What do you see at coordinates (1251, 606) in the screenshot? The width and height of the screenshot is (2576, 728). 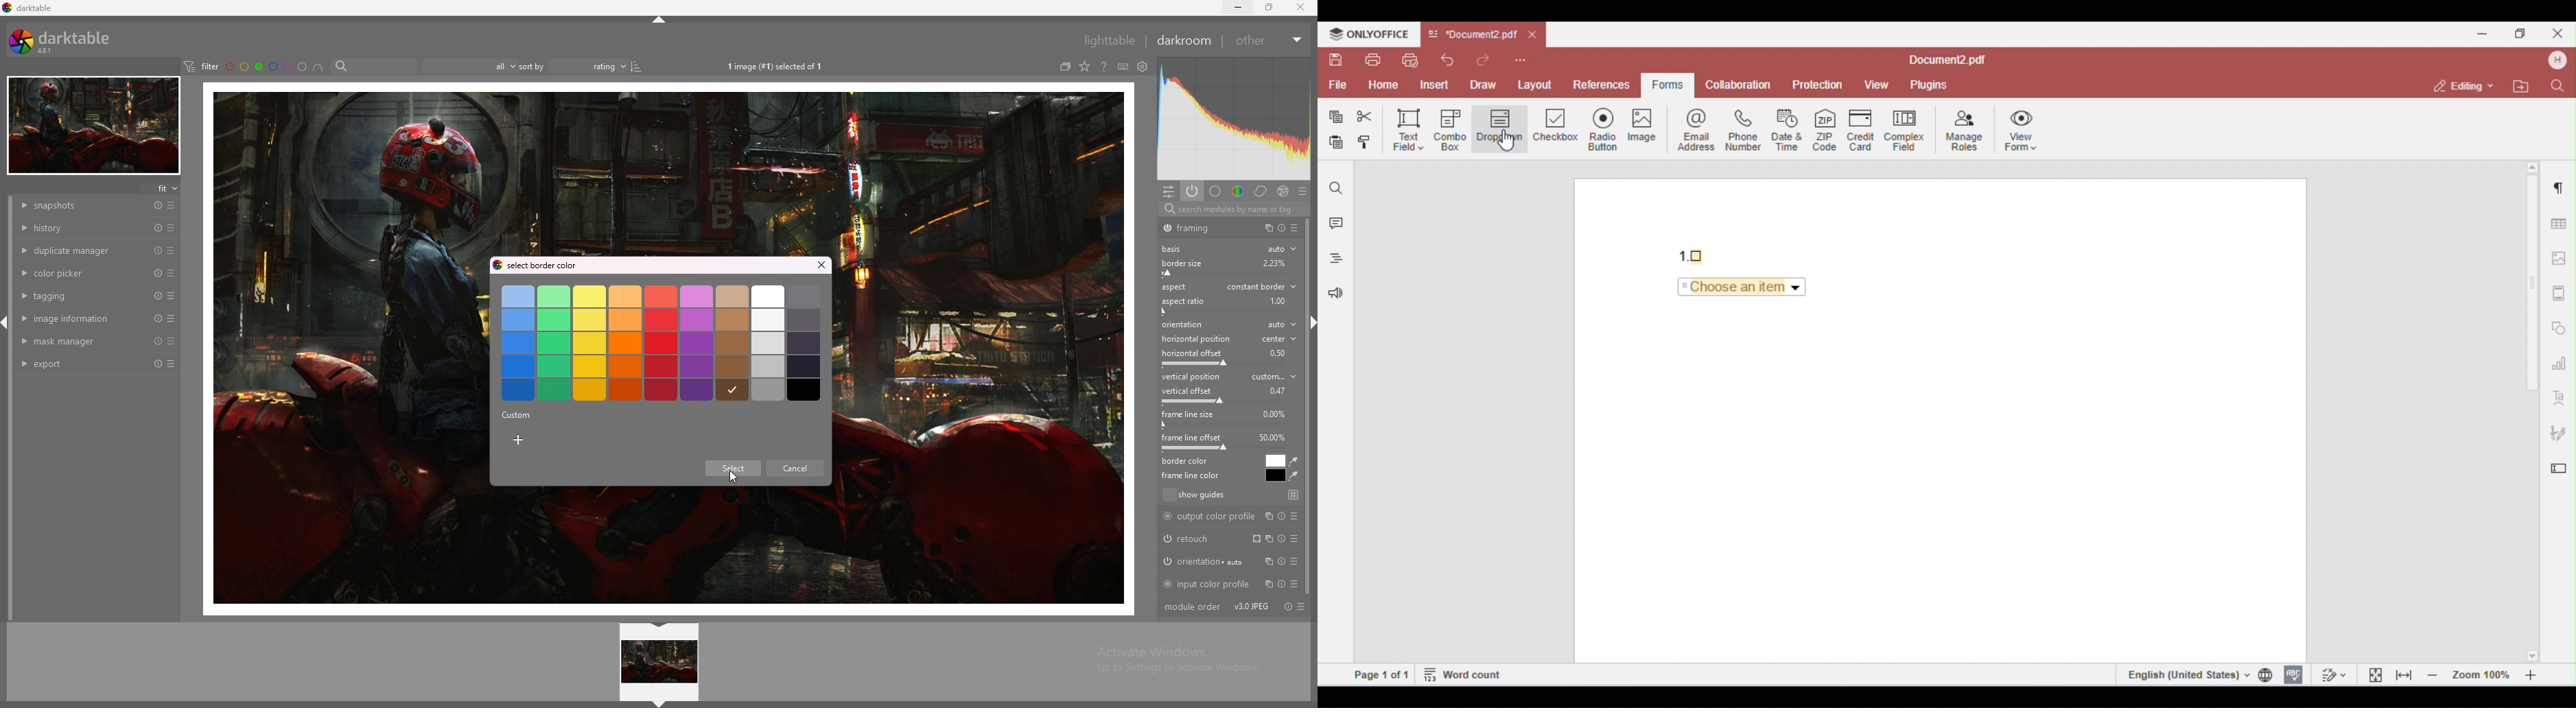 I see `version info` at bounding box center [1251, 606].